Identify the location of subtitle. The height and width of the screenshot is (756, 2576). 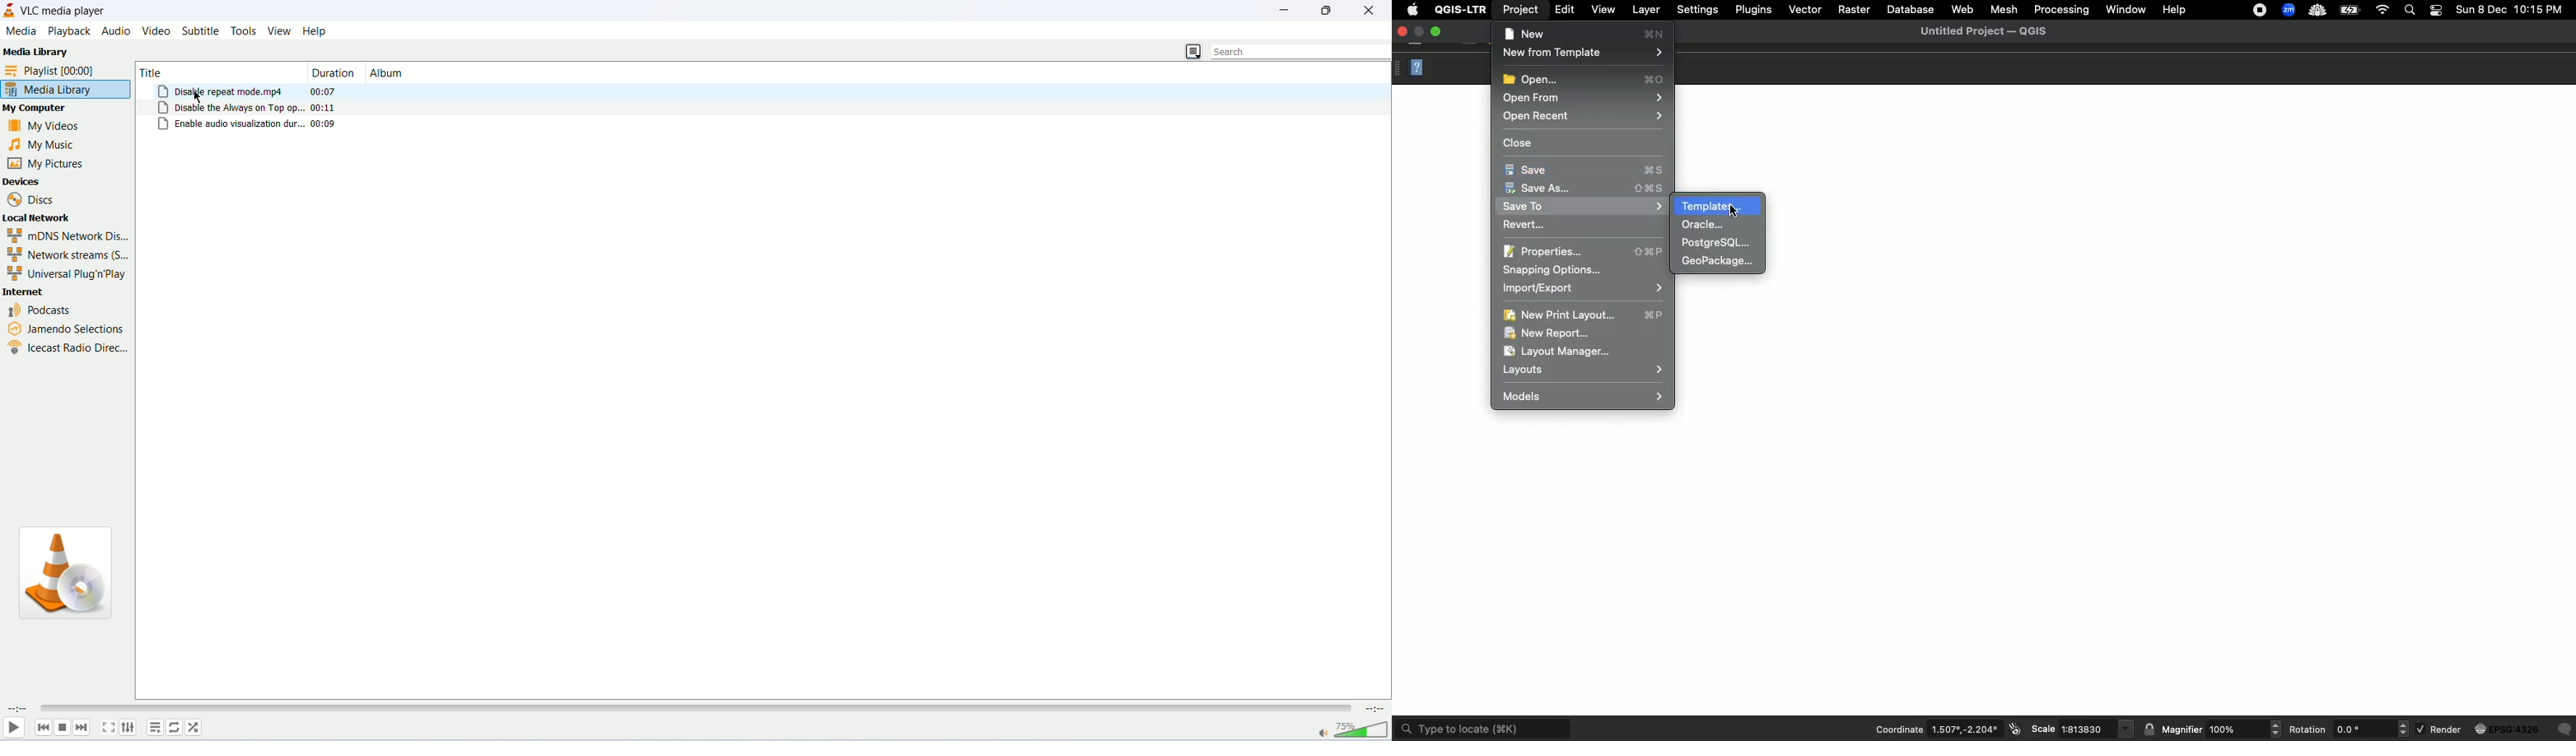
(202, 30).